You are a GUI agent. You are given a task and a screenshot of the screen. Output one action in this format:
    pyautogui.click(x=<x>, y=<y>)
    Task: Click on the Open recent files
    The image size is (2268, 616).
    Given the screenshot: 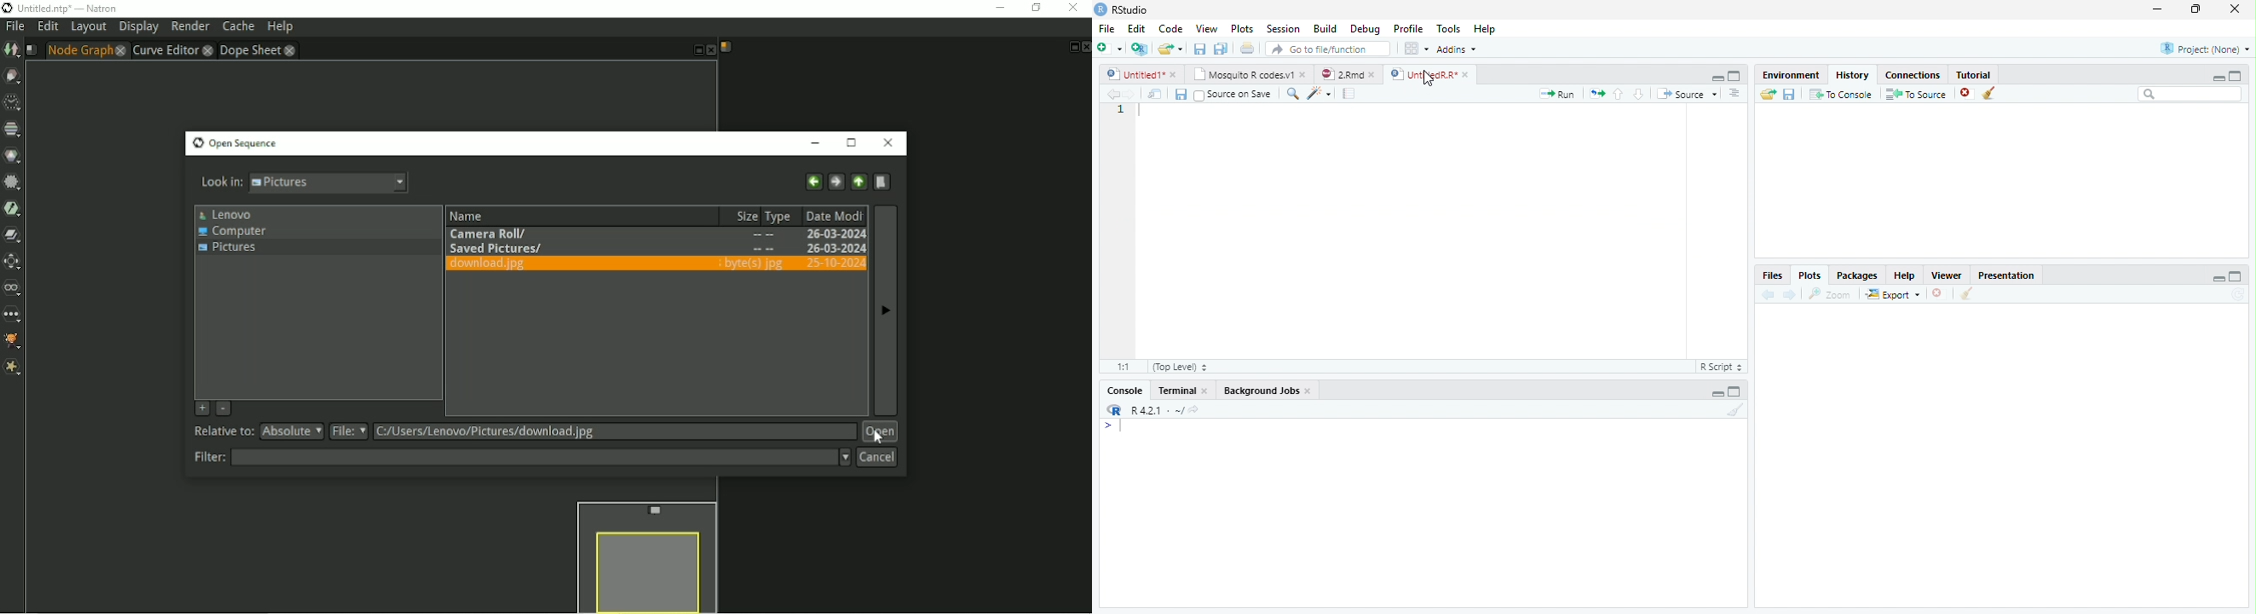 What is the action you would take?
    pyautogui.click(x=1181, y=49)
    